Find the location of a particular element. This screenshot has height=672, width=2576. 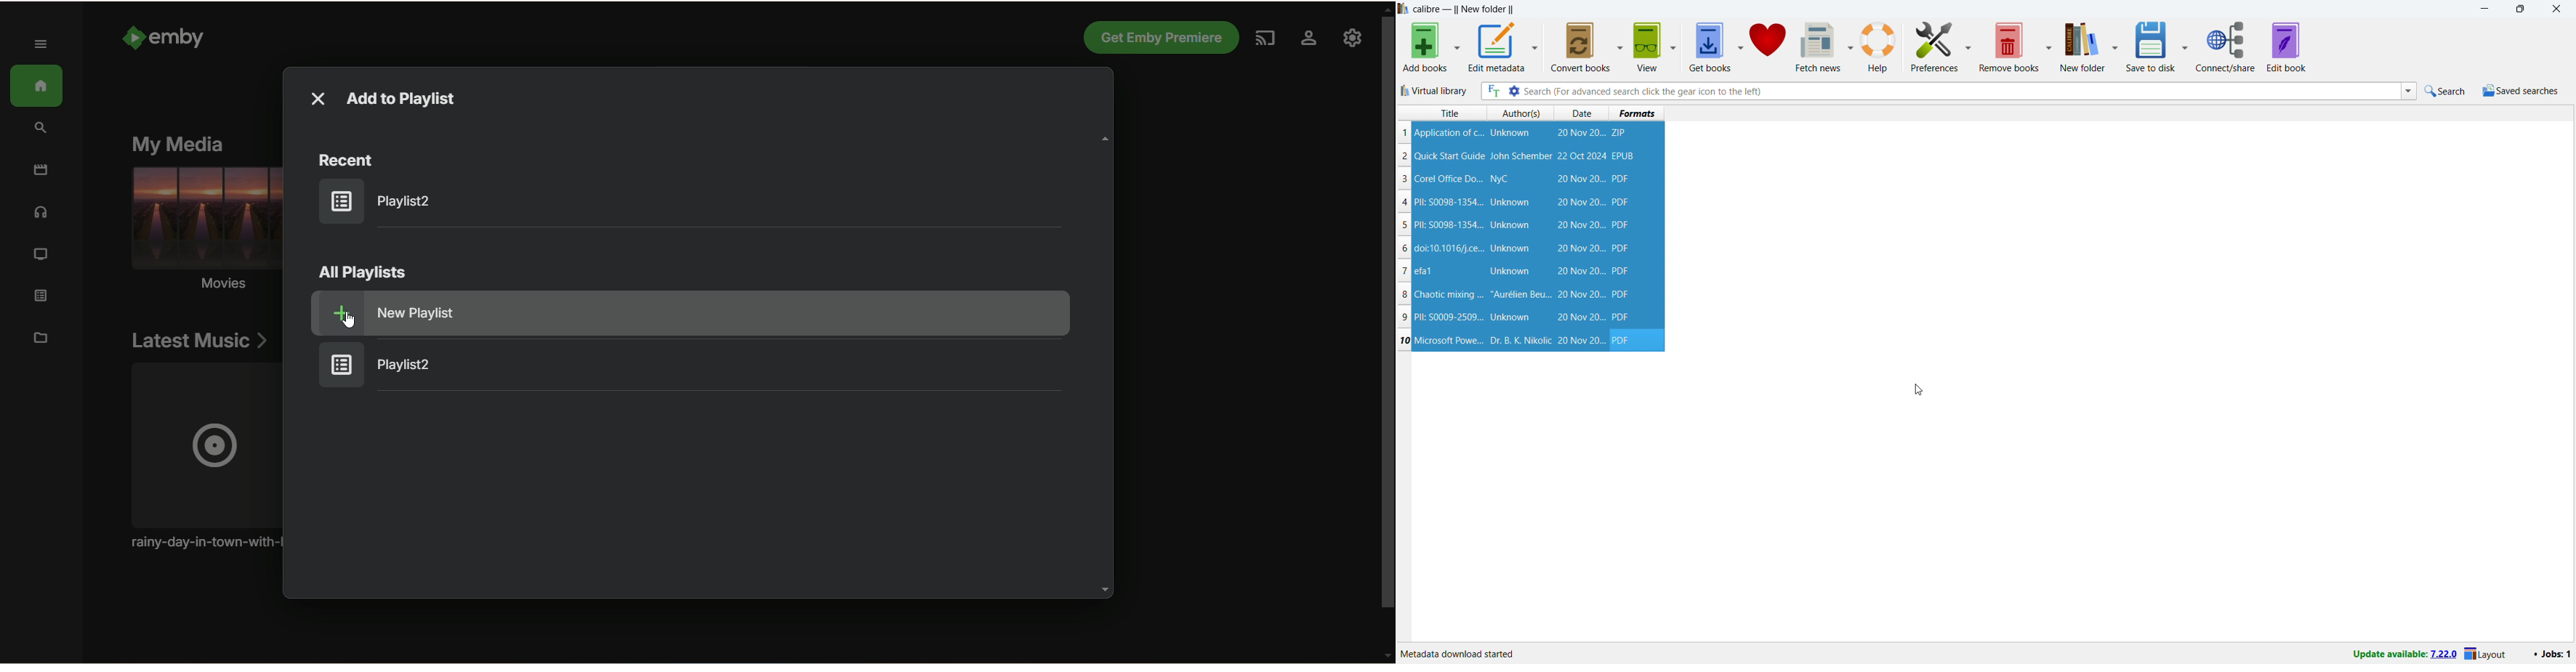

edit metadata options is located at coordinates (1536, 46).